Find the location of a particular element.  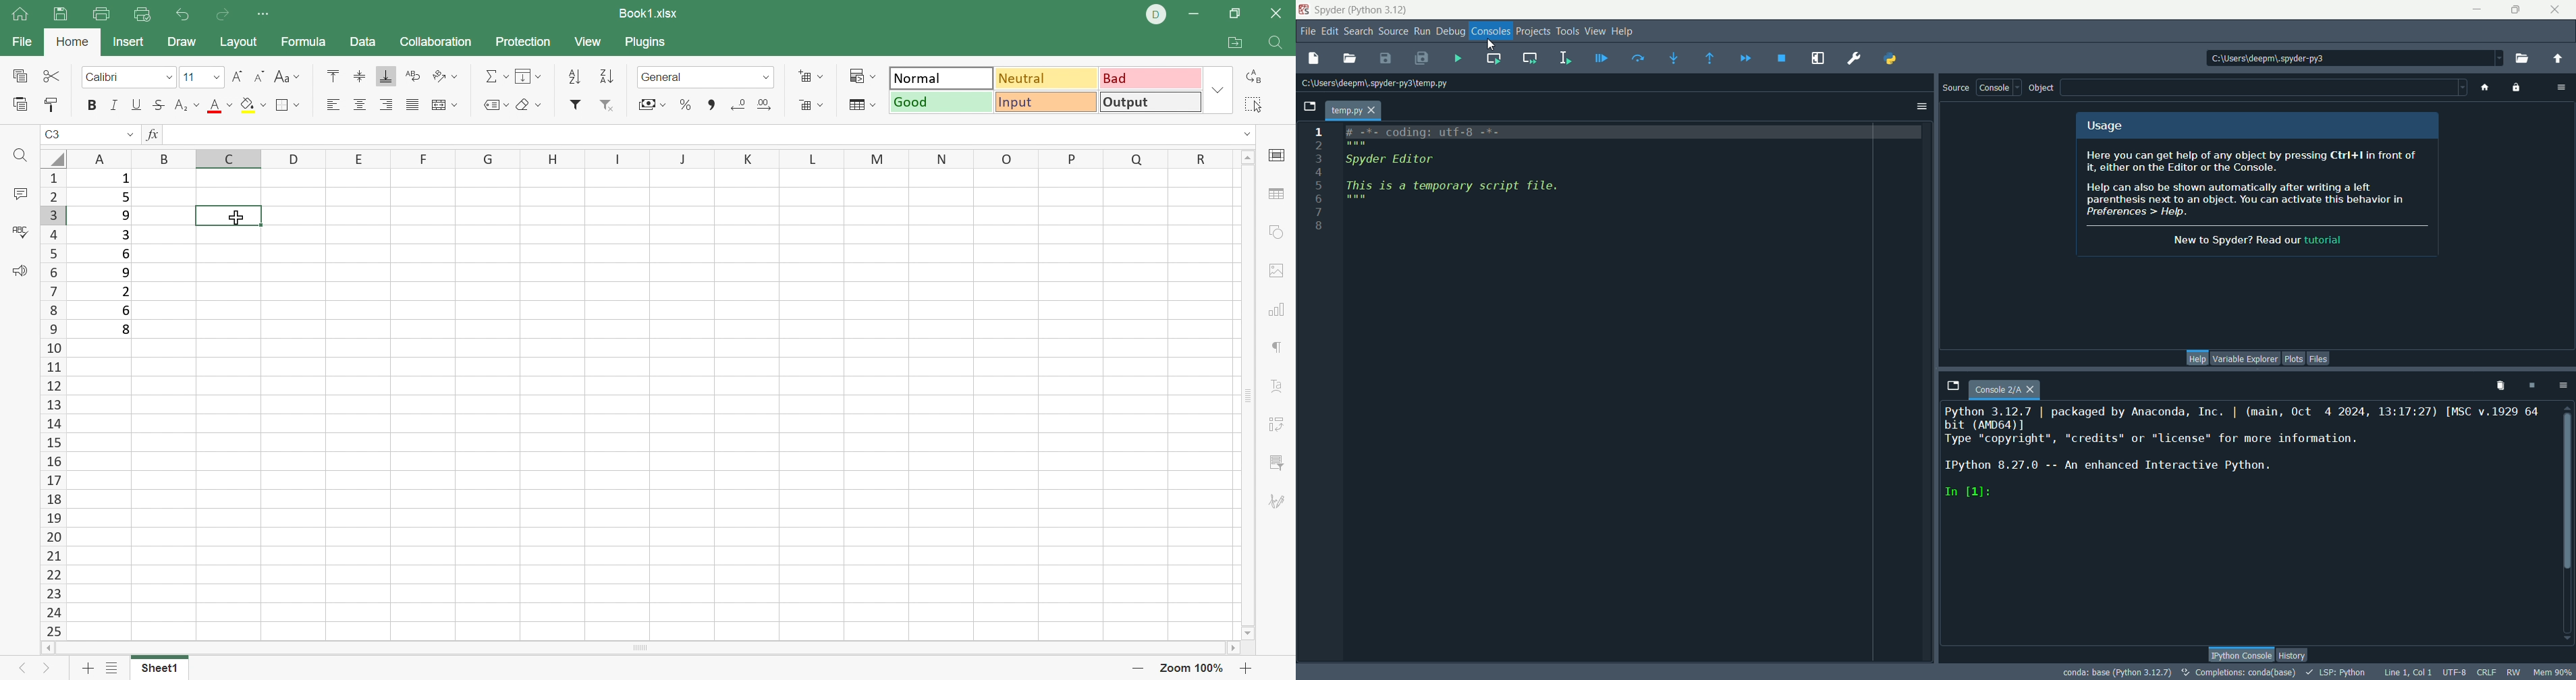

run until current function returns is located at coordinates (1709, 58).